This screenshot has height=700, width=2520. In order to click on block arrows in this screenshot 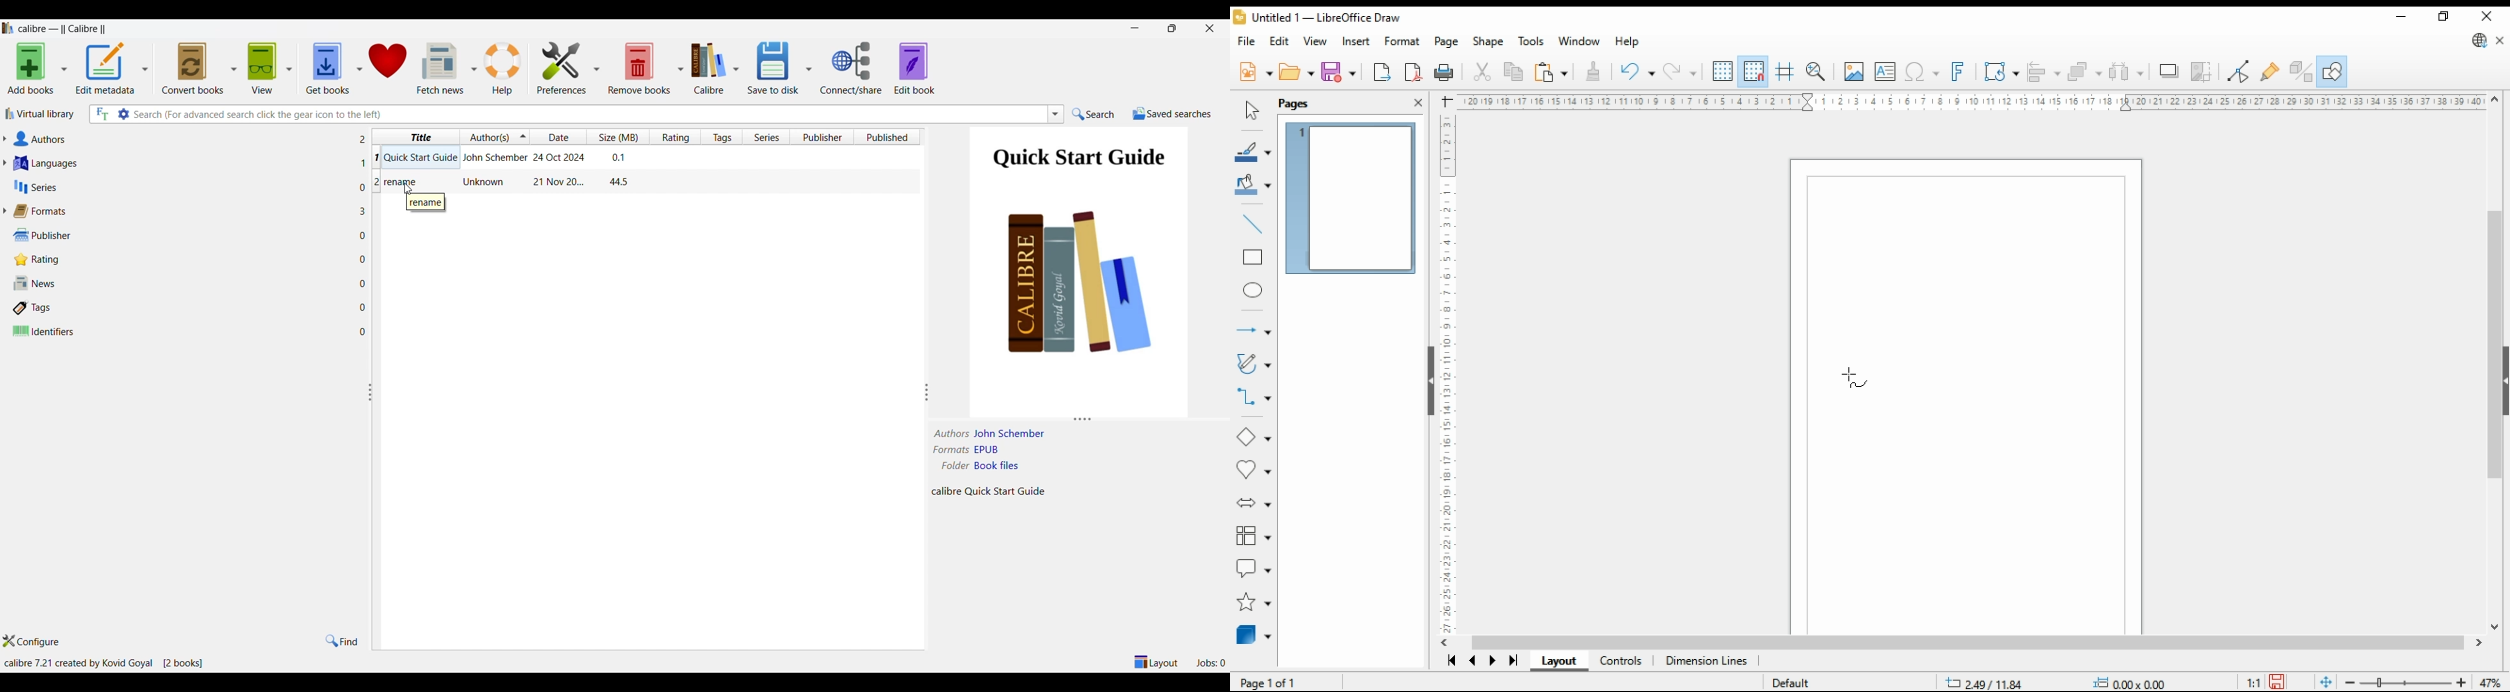, I will do `click(1253, 503)`.